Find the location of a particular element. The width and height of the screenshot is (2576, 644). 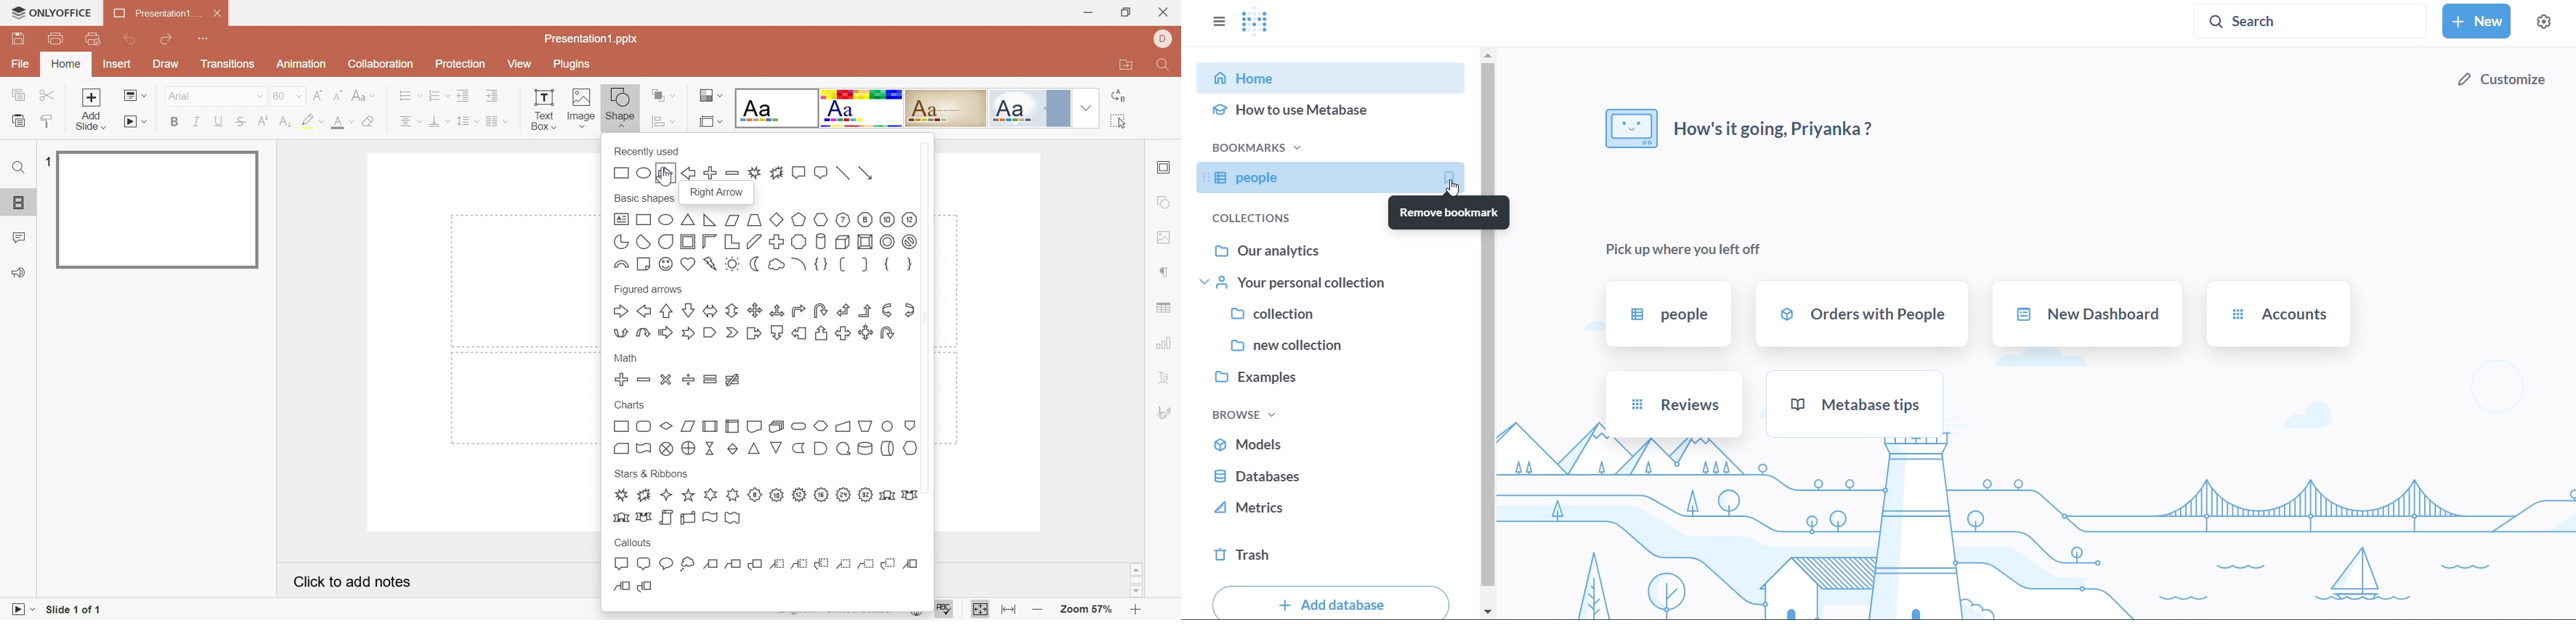

Insert is located at coordinates (116, 65).